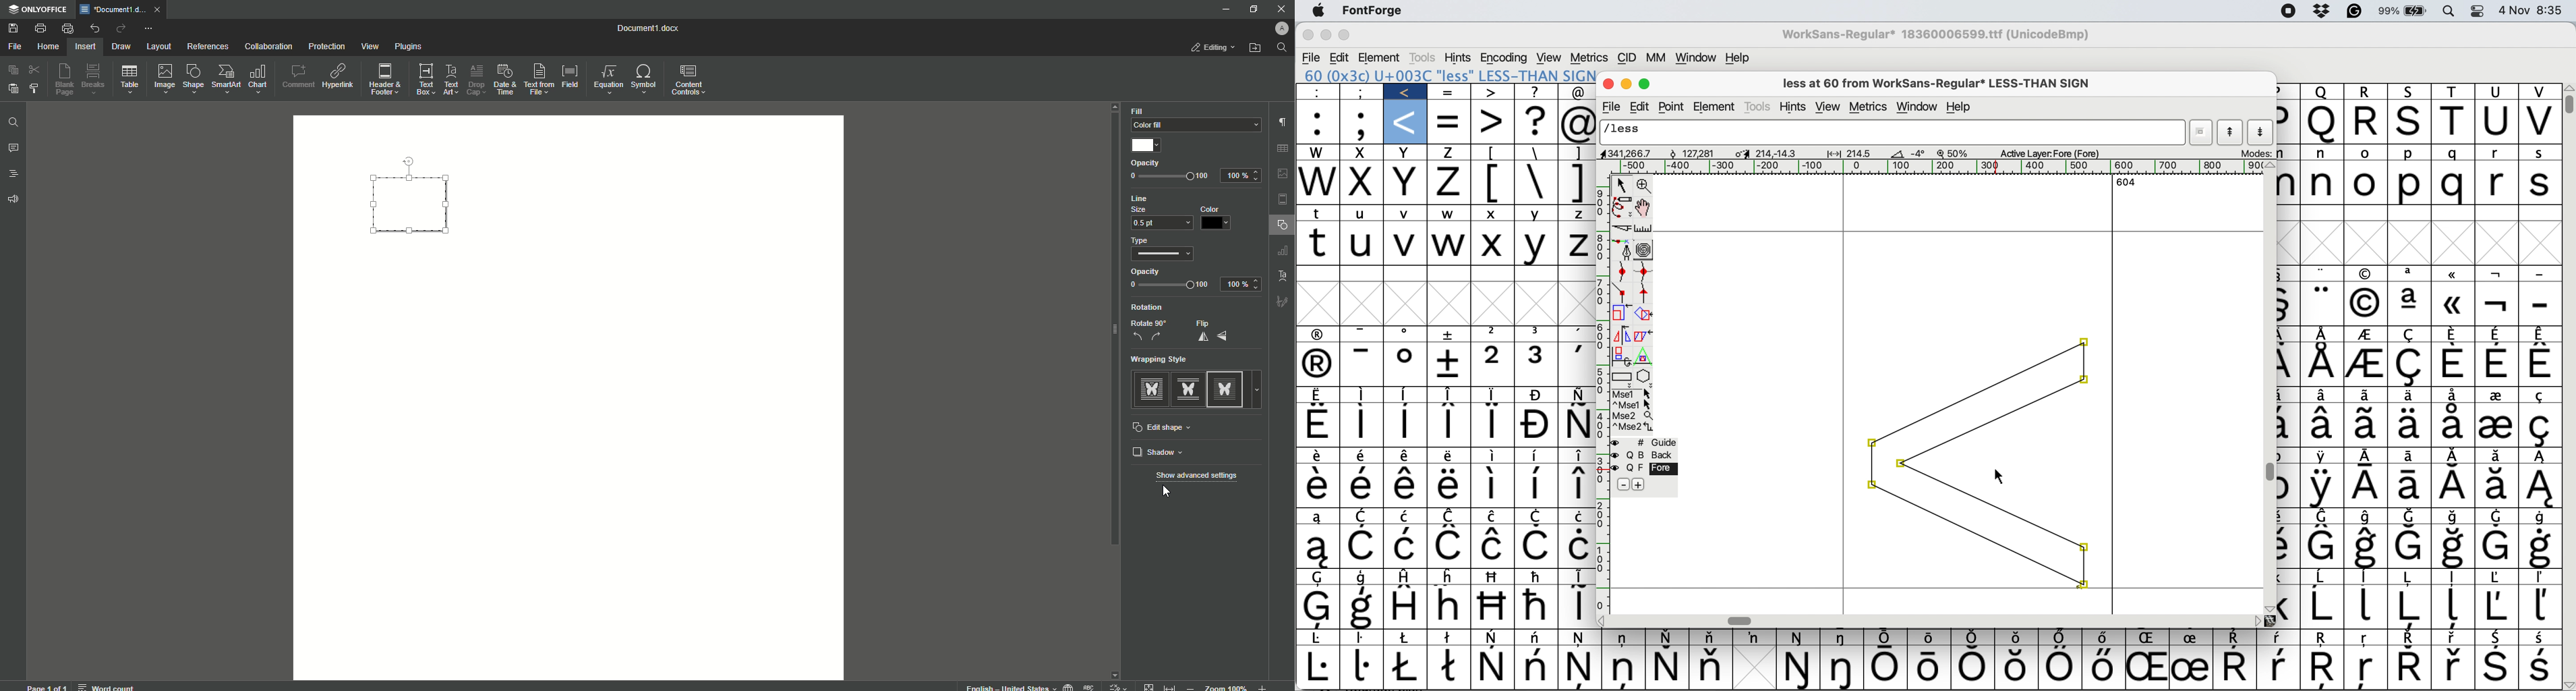  What do you see at coordinates (1492, 395) in the screenshot?
I see `Symbol` at bounding box center [1492, 395].